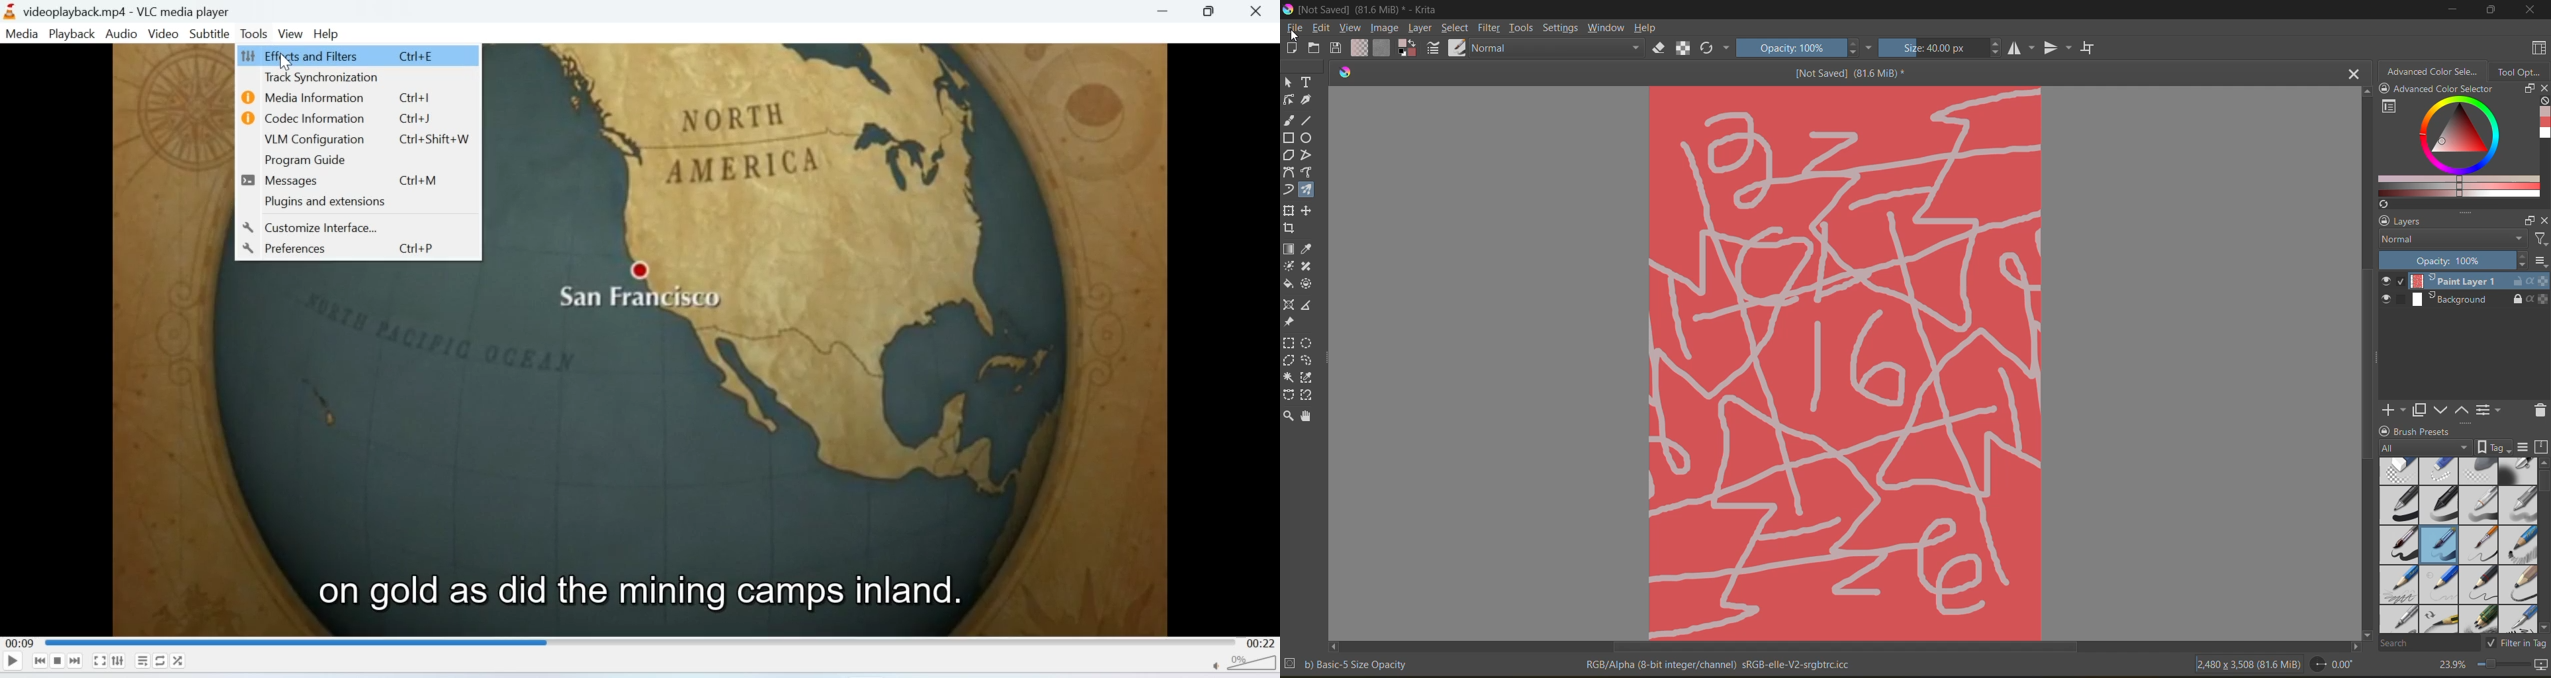 This screenshot has height=700, width=2576. I want to click on tool, so click(1288, 250).